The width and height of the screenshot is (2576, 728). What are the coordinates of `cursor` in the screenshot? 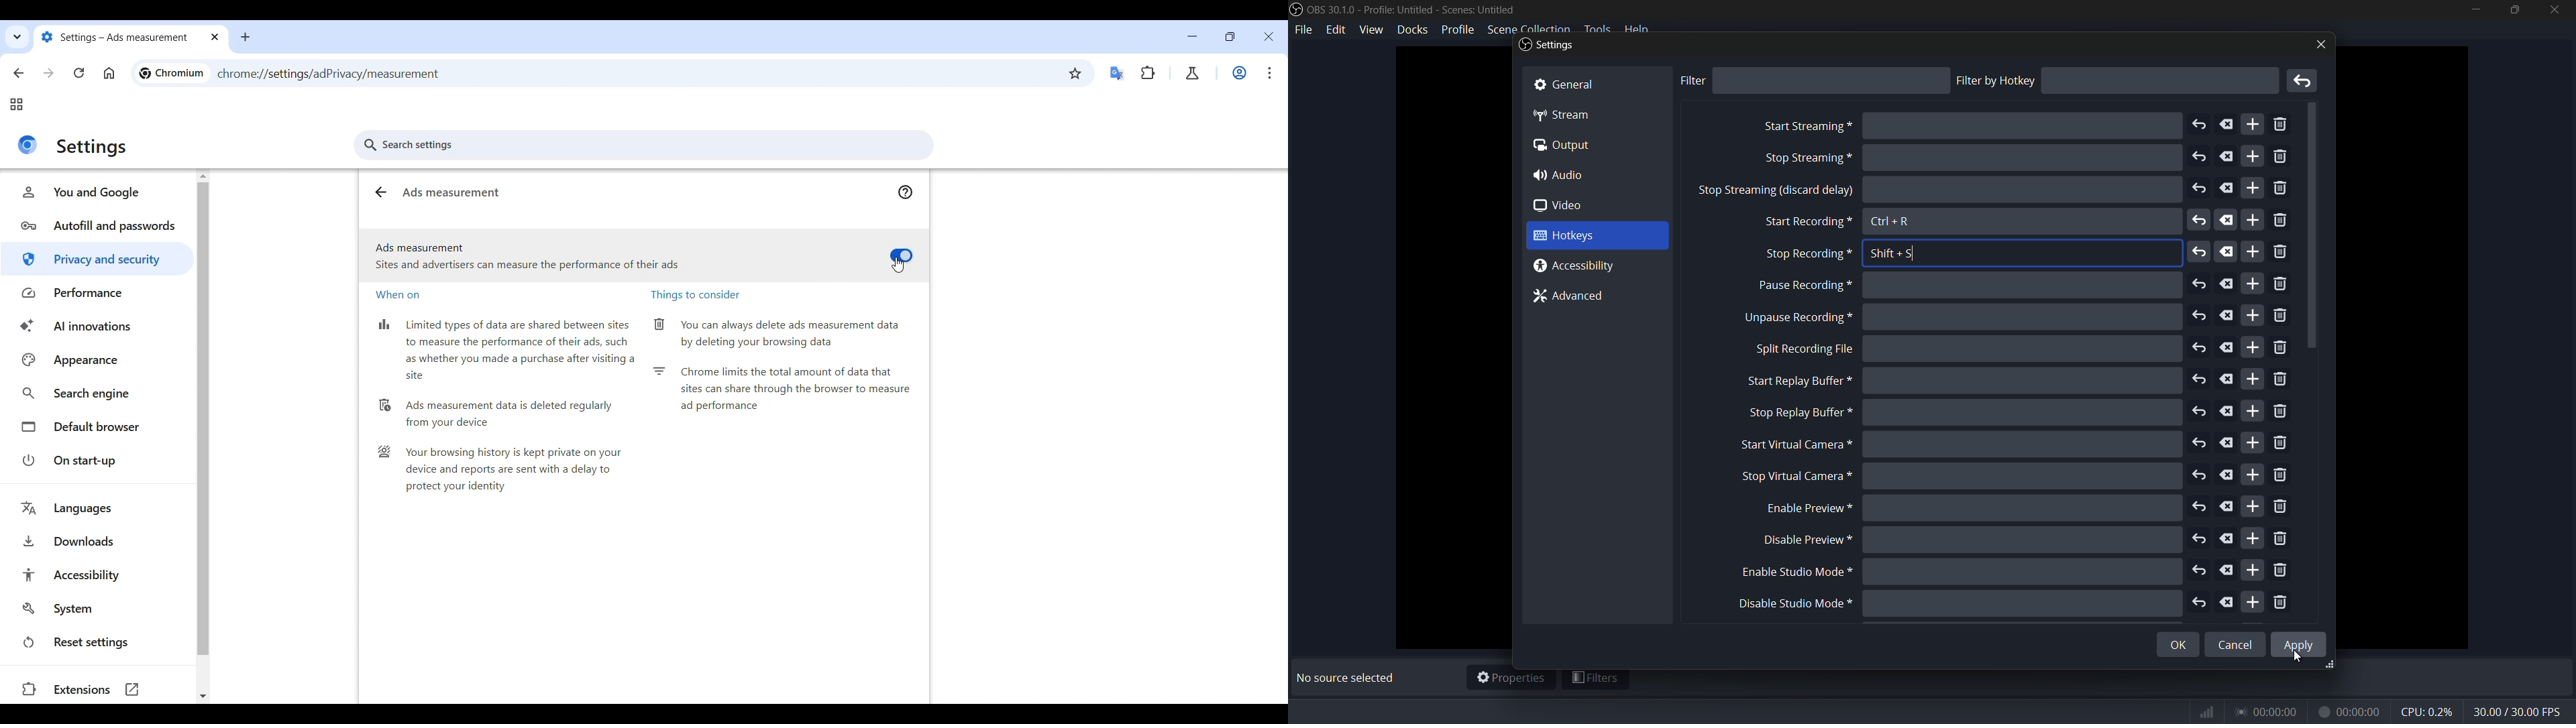 It's located at (2300, 658).